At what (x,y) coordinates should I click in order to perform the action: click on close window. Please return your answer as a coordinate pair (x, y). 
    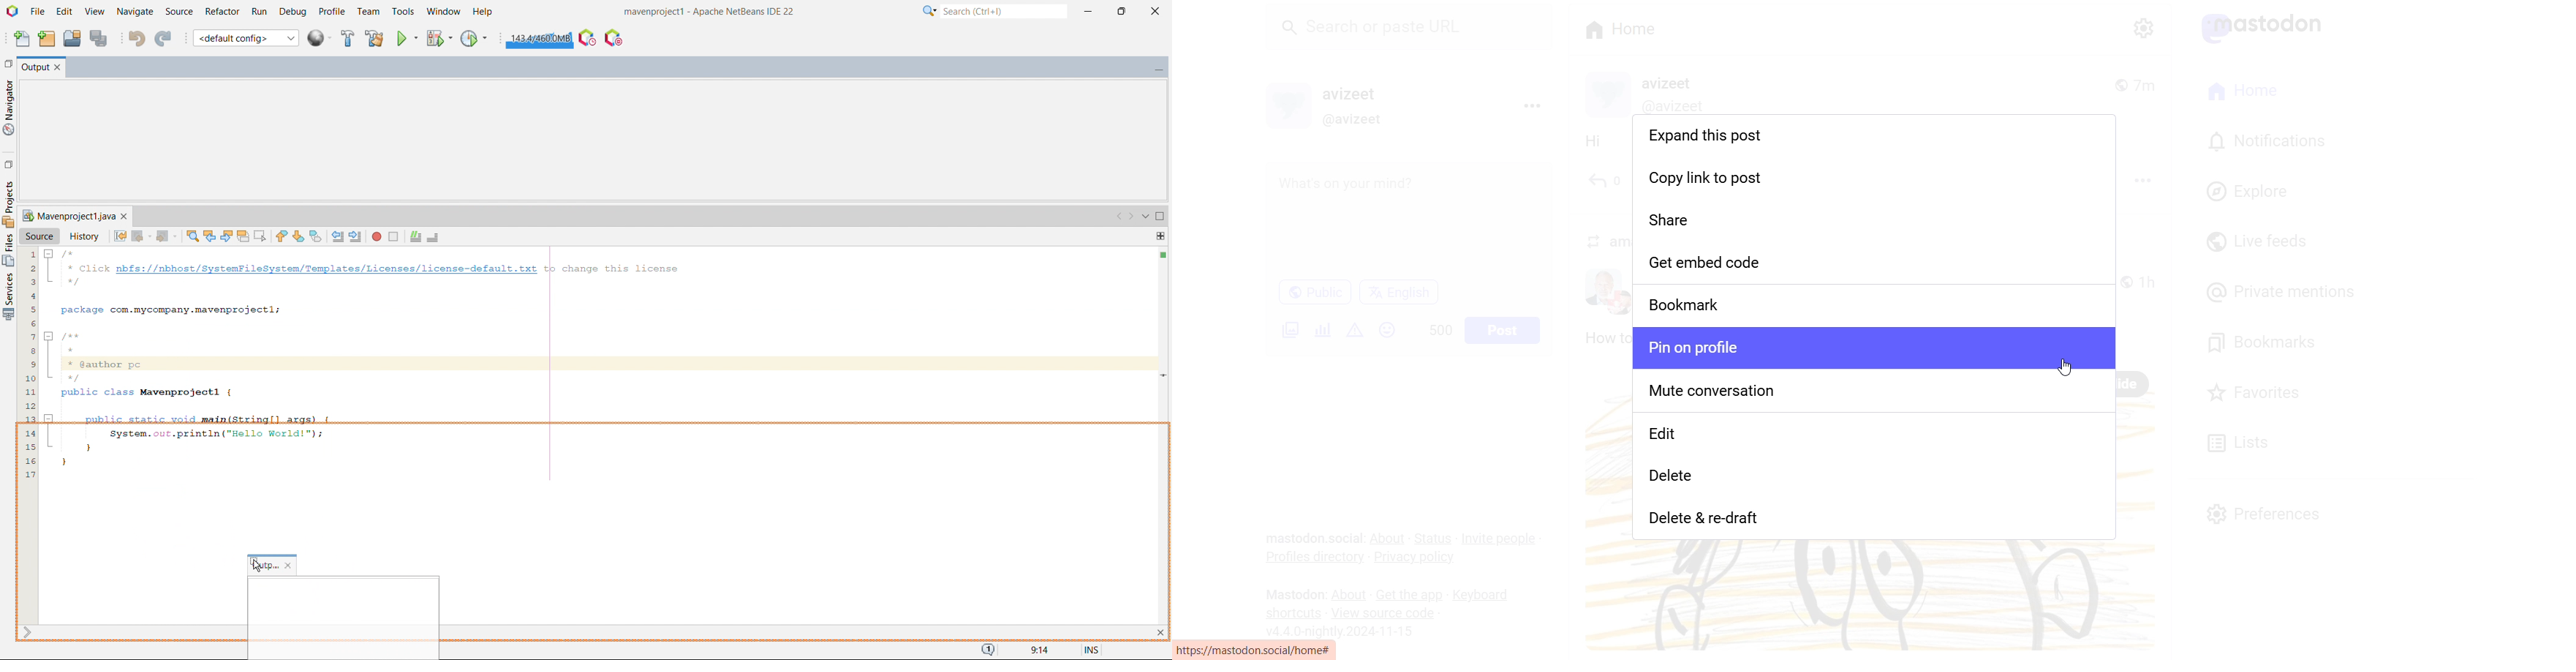
    Looking at the image, I should click on (124, 216).